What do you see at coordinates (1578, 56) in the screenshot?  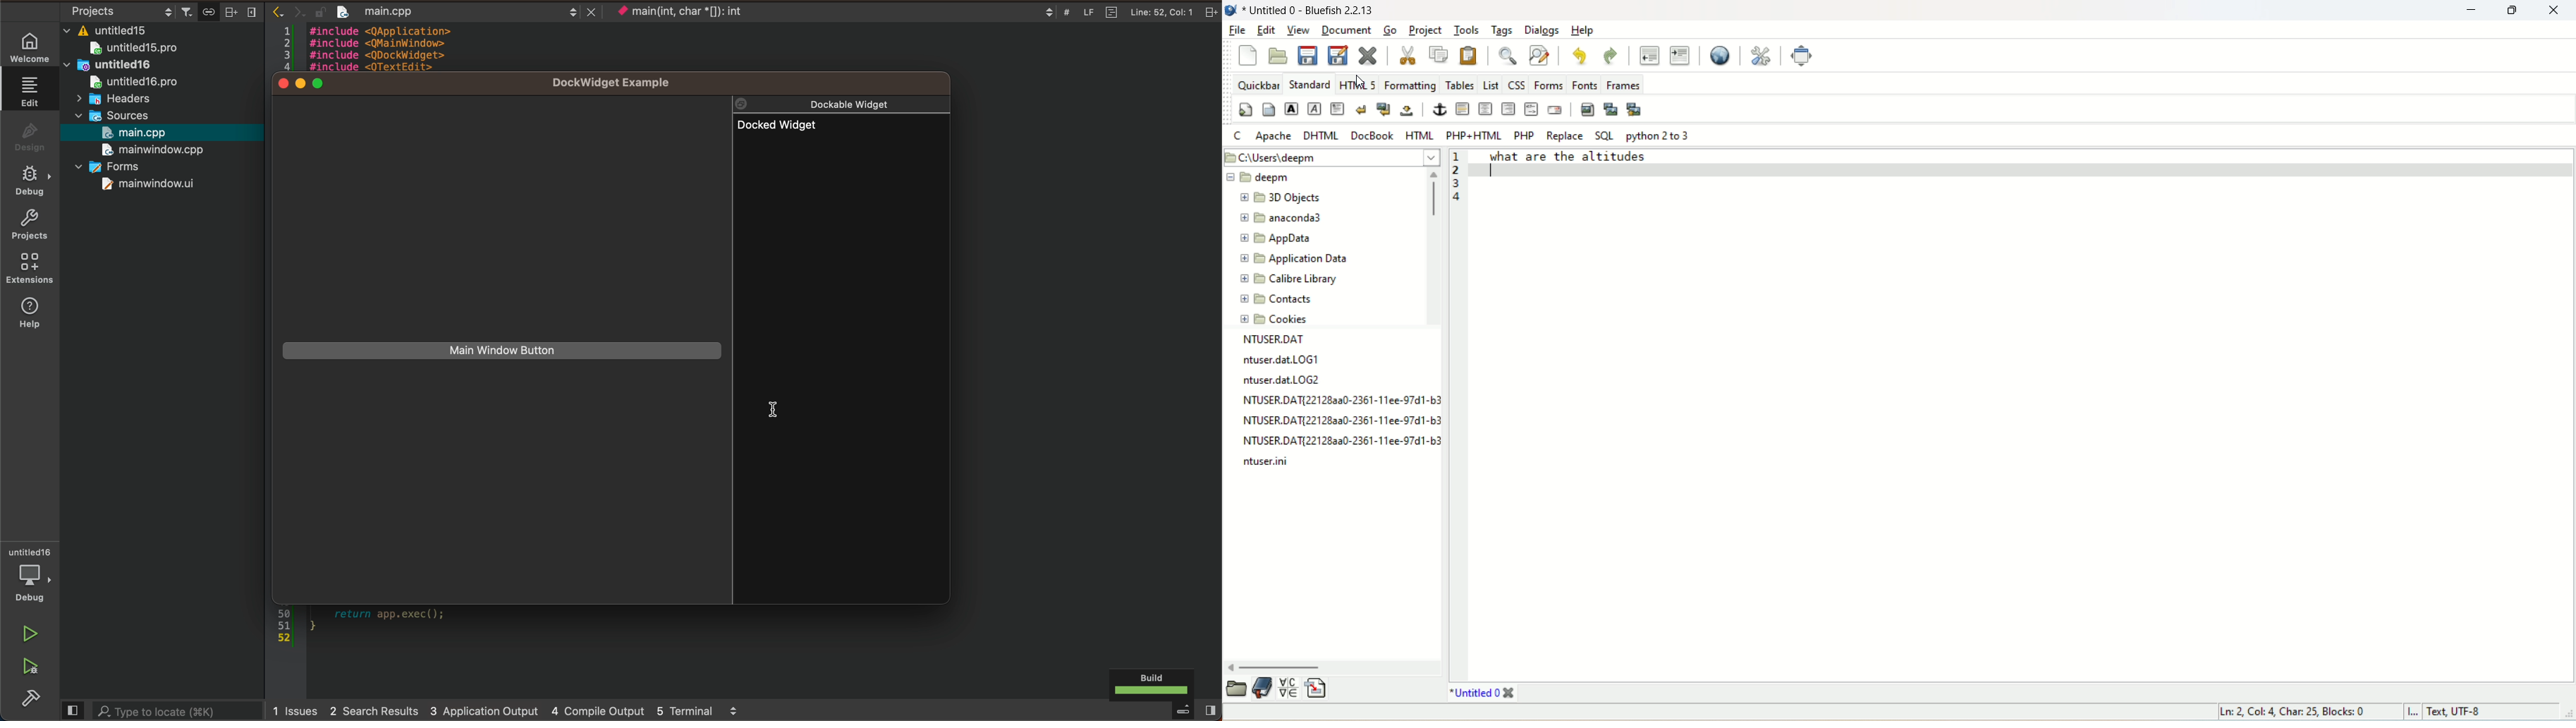 I see `undo` at bounding box center [1578, 56].